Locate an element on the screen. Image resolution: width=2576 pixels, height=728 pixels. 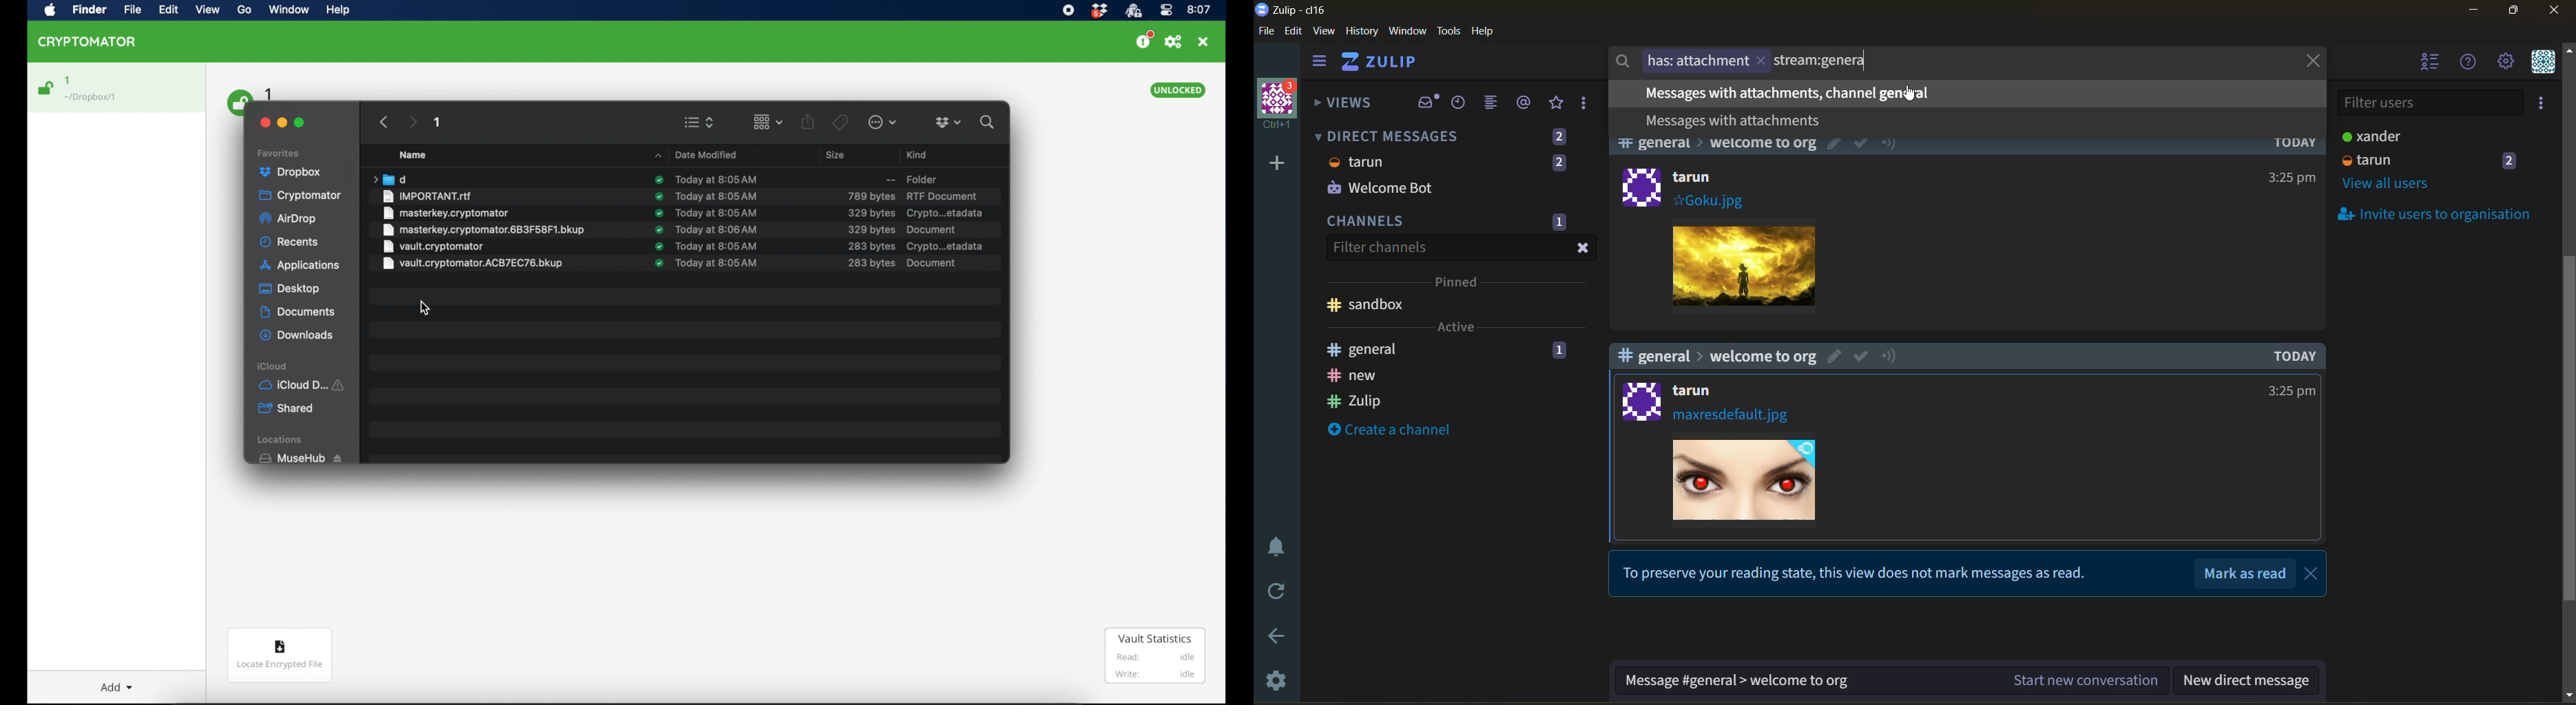
tarun is located at coordinates (1358, 162).